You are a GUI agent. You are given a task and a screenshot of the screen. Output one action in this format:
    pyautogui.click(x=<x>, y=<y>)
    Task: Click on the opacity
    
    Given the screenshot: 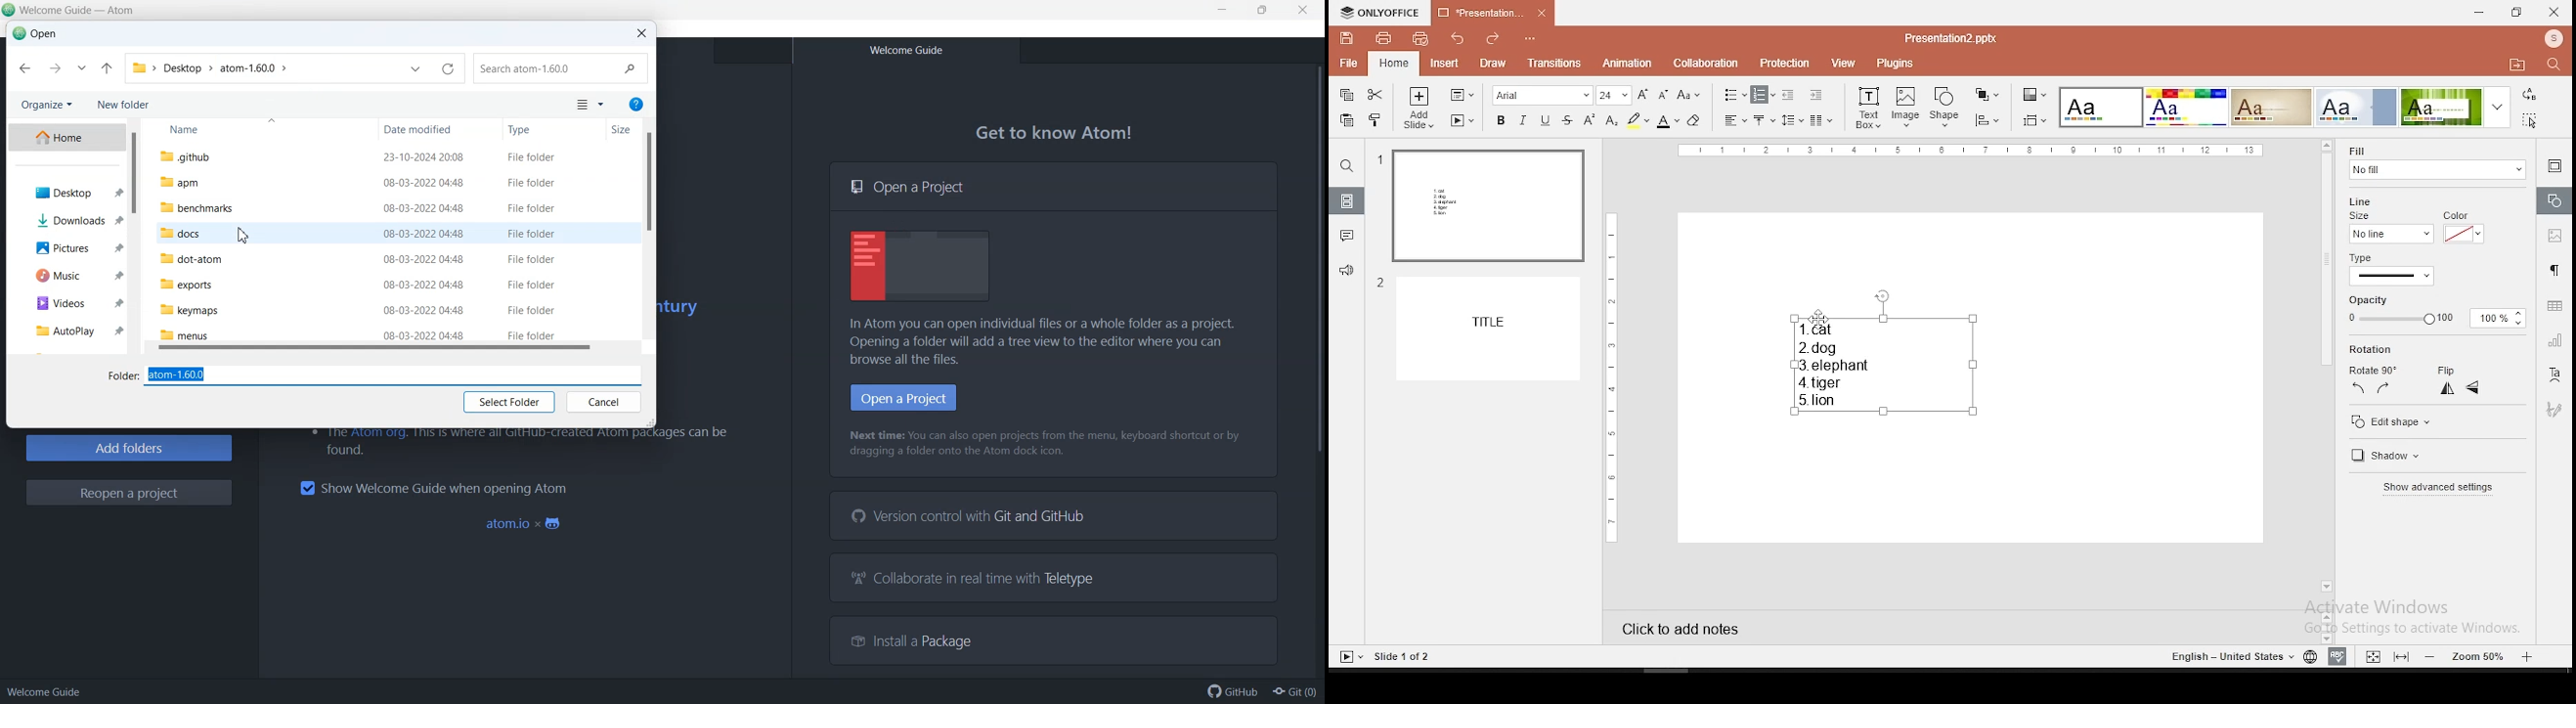 What is the action you would take?
    pyautogui.click(x=2437, y=311)
    